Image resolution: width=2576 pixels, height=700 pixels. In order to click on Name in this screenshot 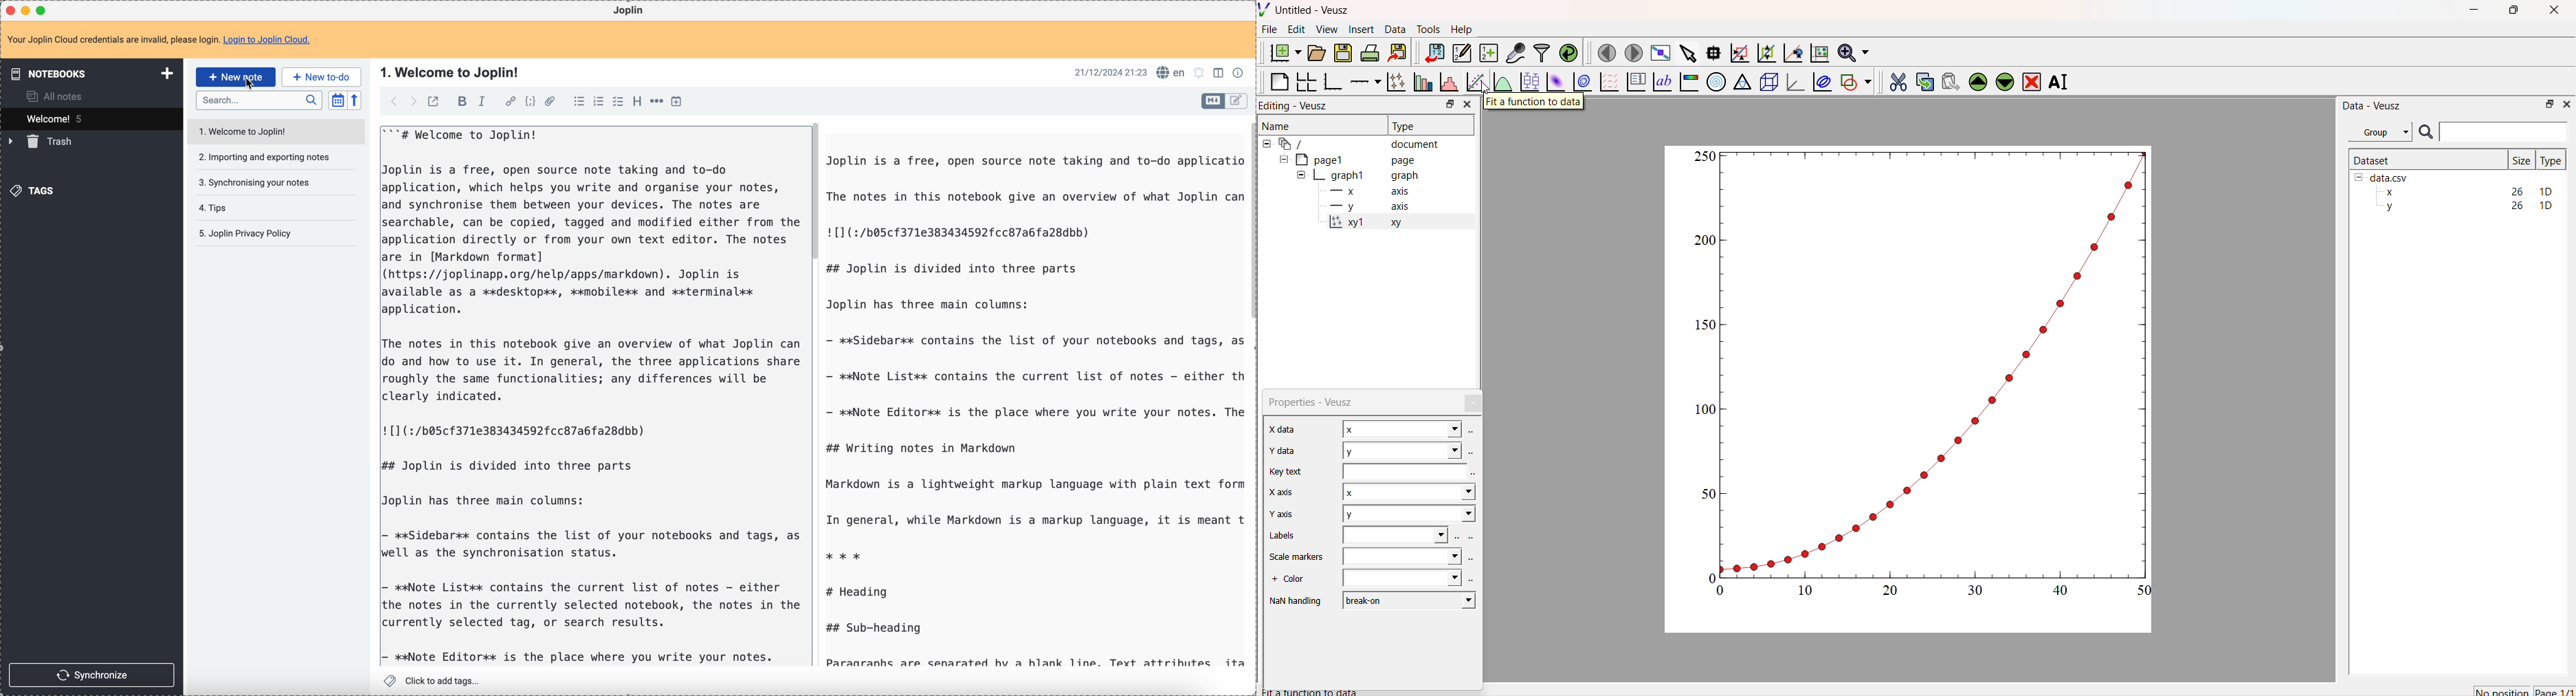, I will do `click(1278, 124)`.